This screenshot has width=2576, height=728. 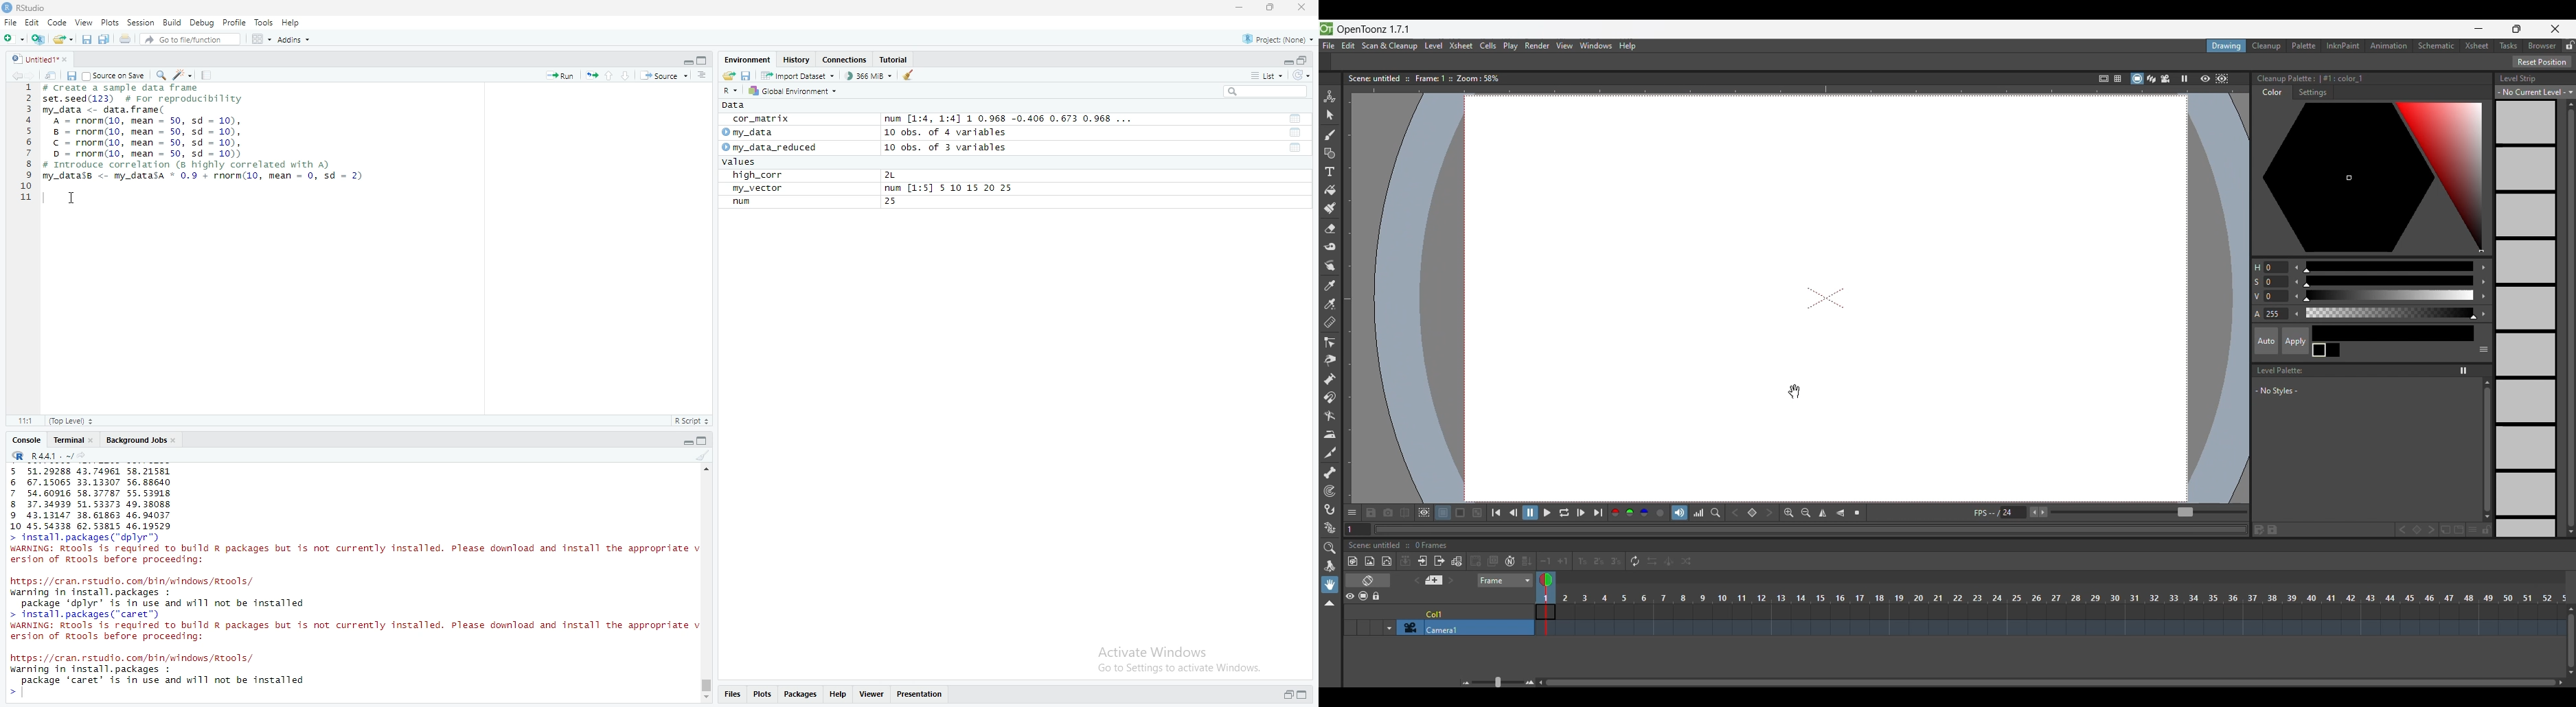 What do you see at coordinates (703, 454) in the screenshot?
I see `clean` at bounding box center [703, 454].